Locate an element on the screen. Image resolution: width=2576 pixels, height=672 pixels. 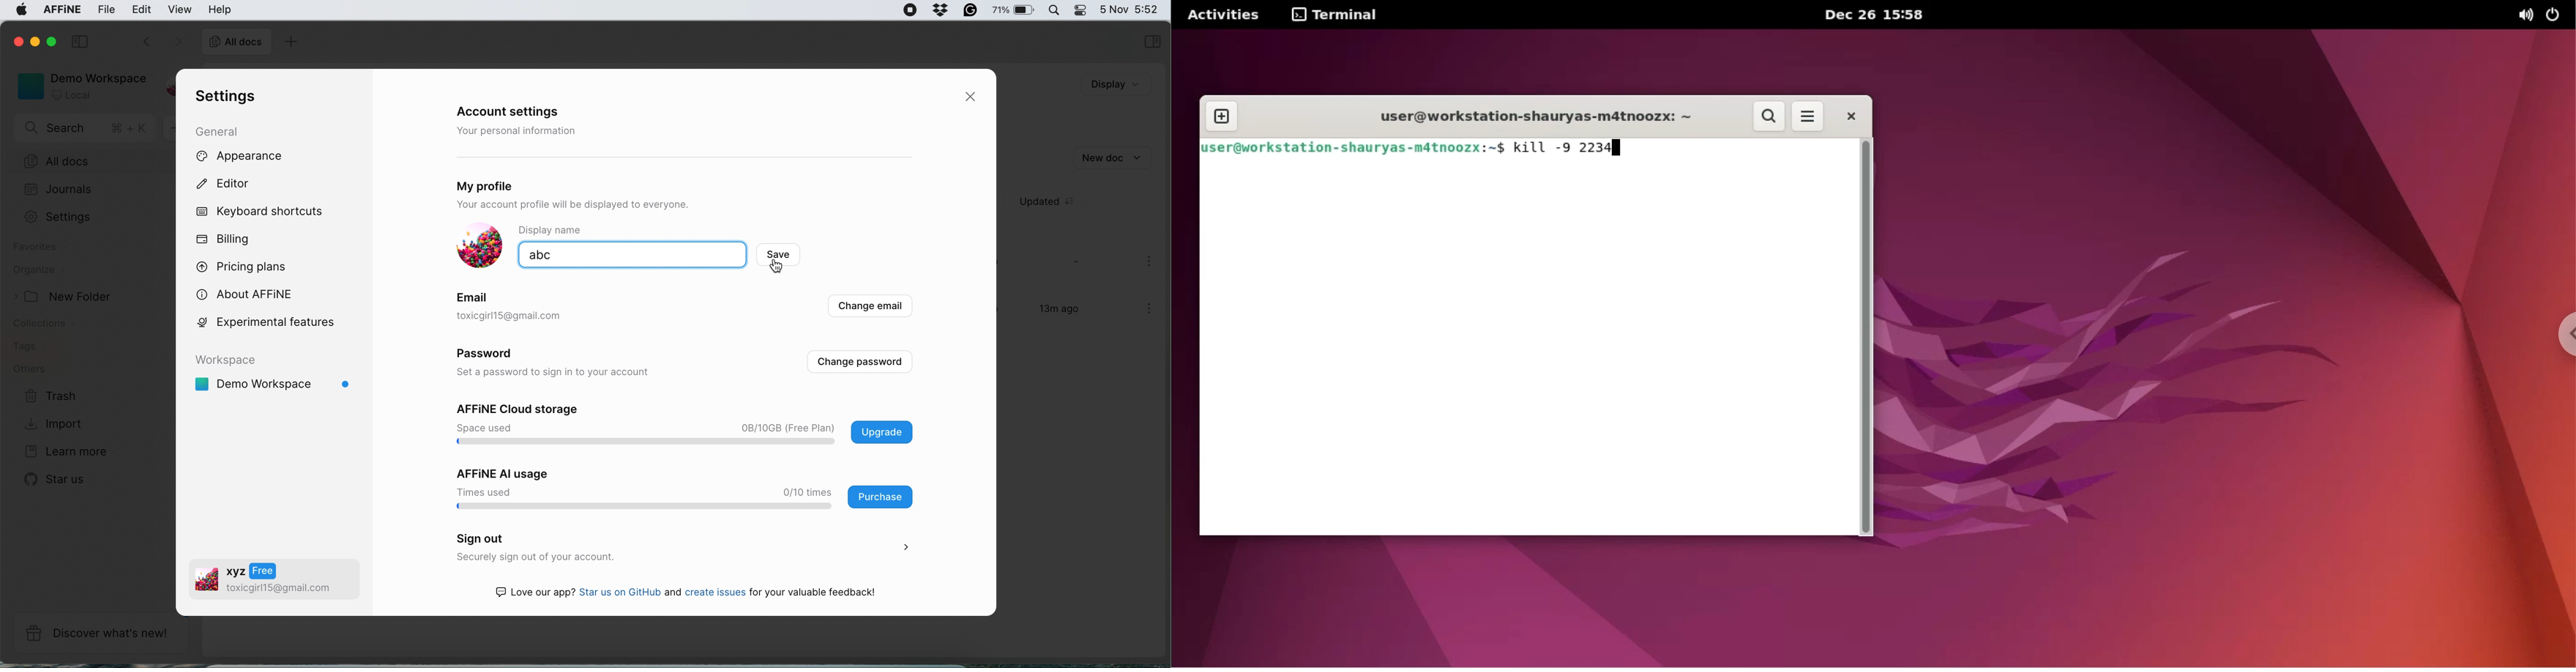
power options is located at coordinates (2560, 14).